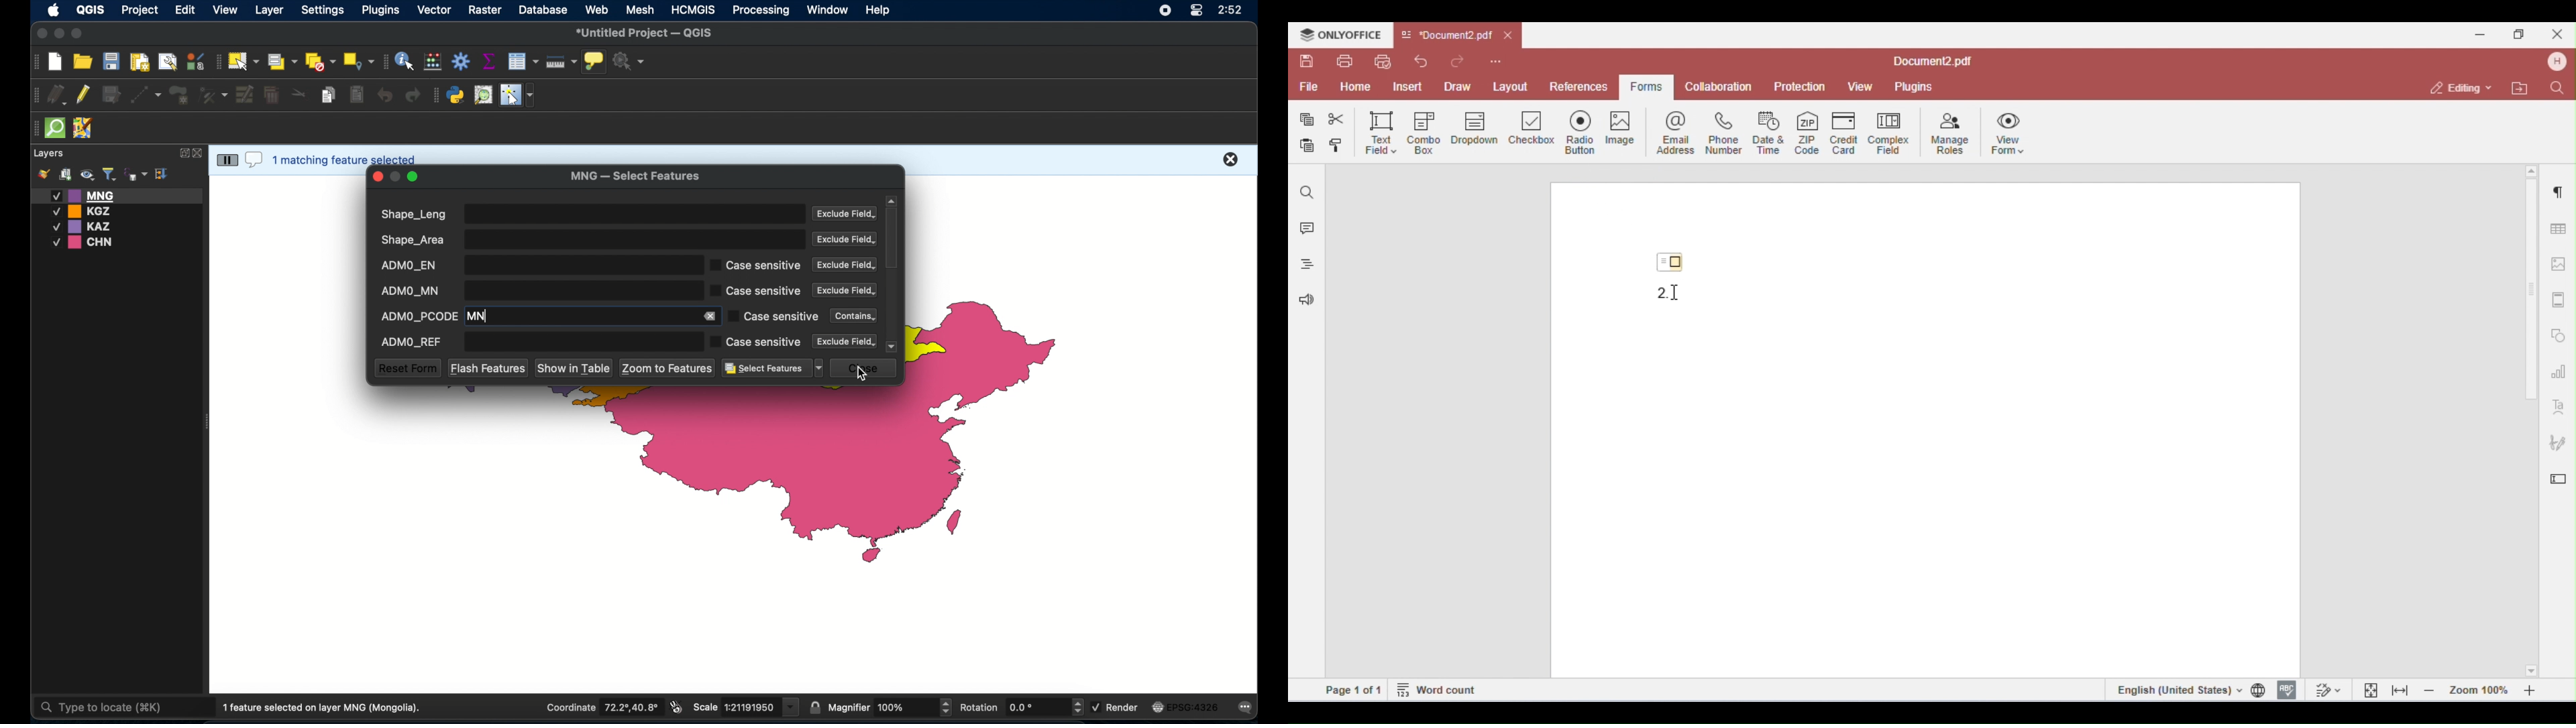 This screenshot has height=728, width=2576. What do you see at coordinates (580, 316) in the screenshot?
I see `MN` at bounding box center [580, 316].